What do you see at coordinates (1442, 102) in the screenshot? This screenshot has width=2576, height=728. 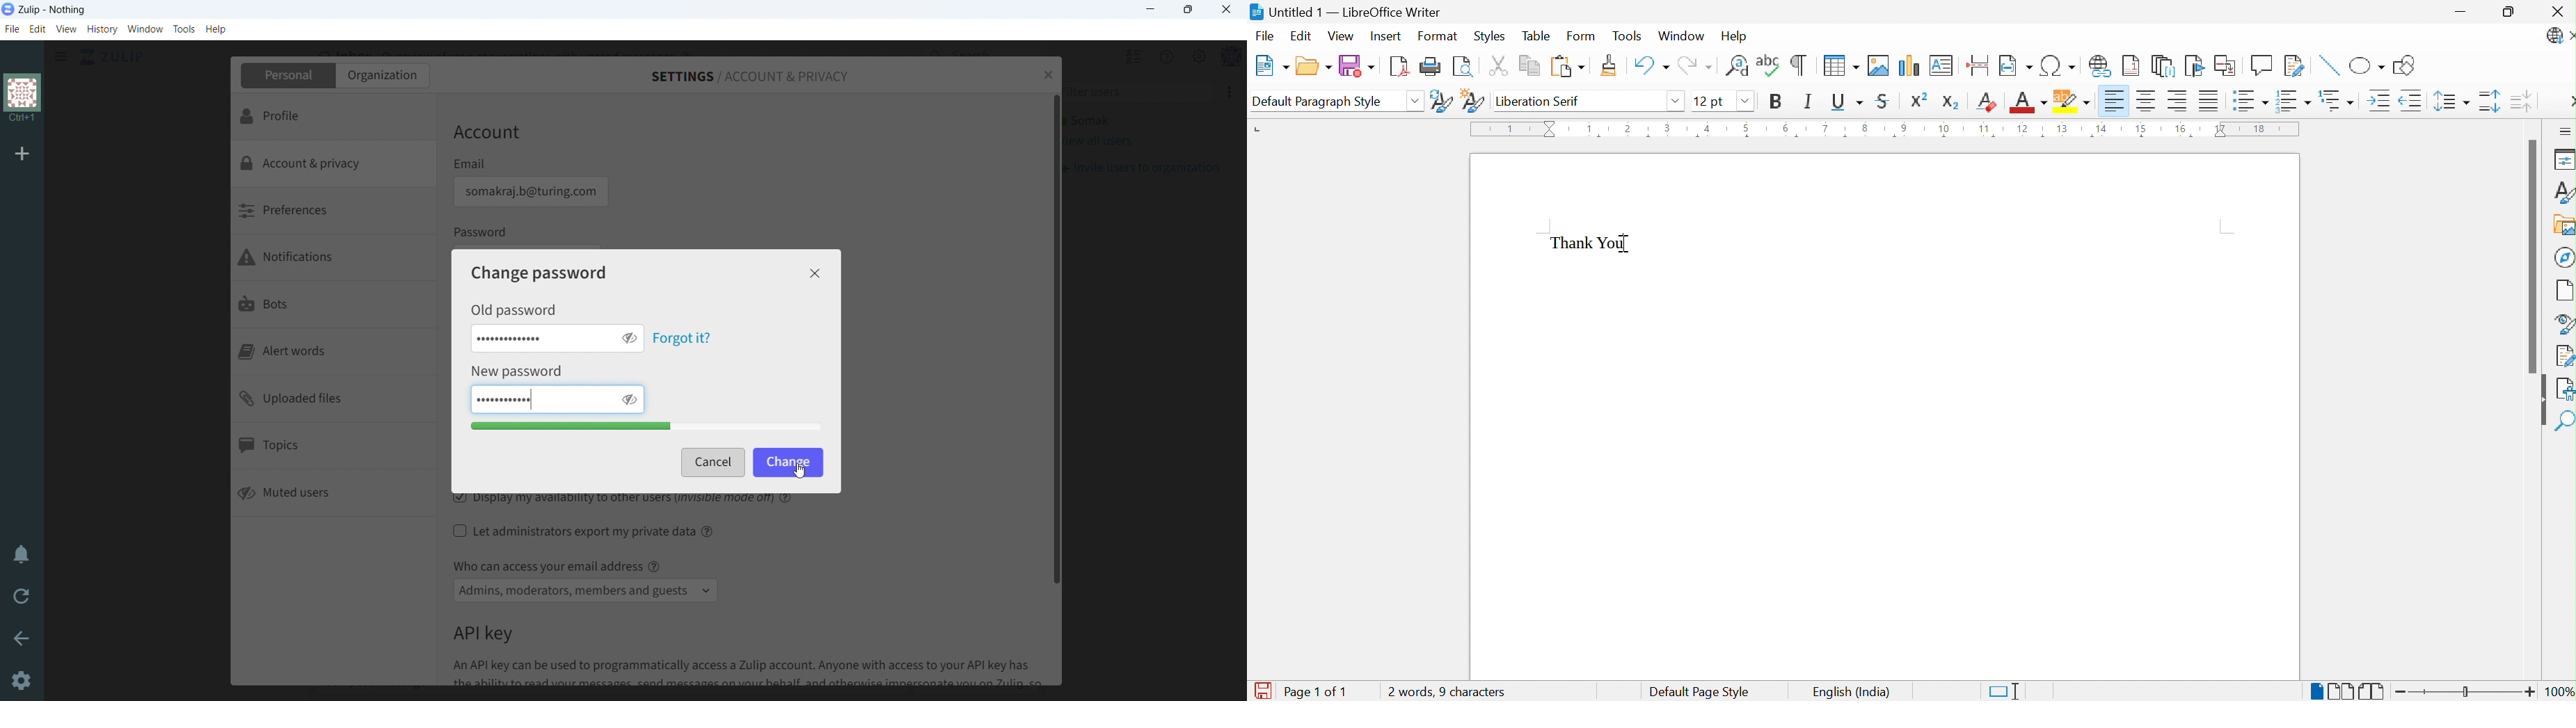 I see `Update Selected Style` at bounding box center [1442, 102].